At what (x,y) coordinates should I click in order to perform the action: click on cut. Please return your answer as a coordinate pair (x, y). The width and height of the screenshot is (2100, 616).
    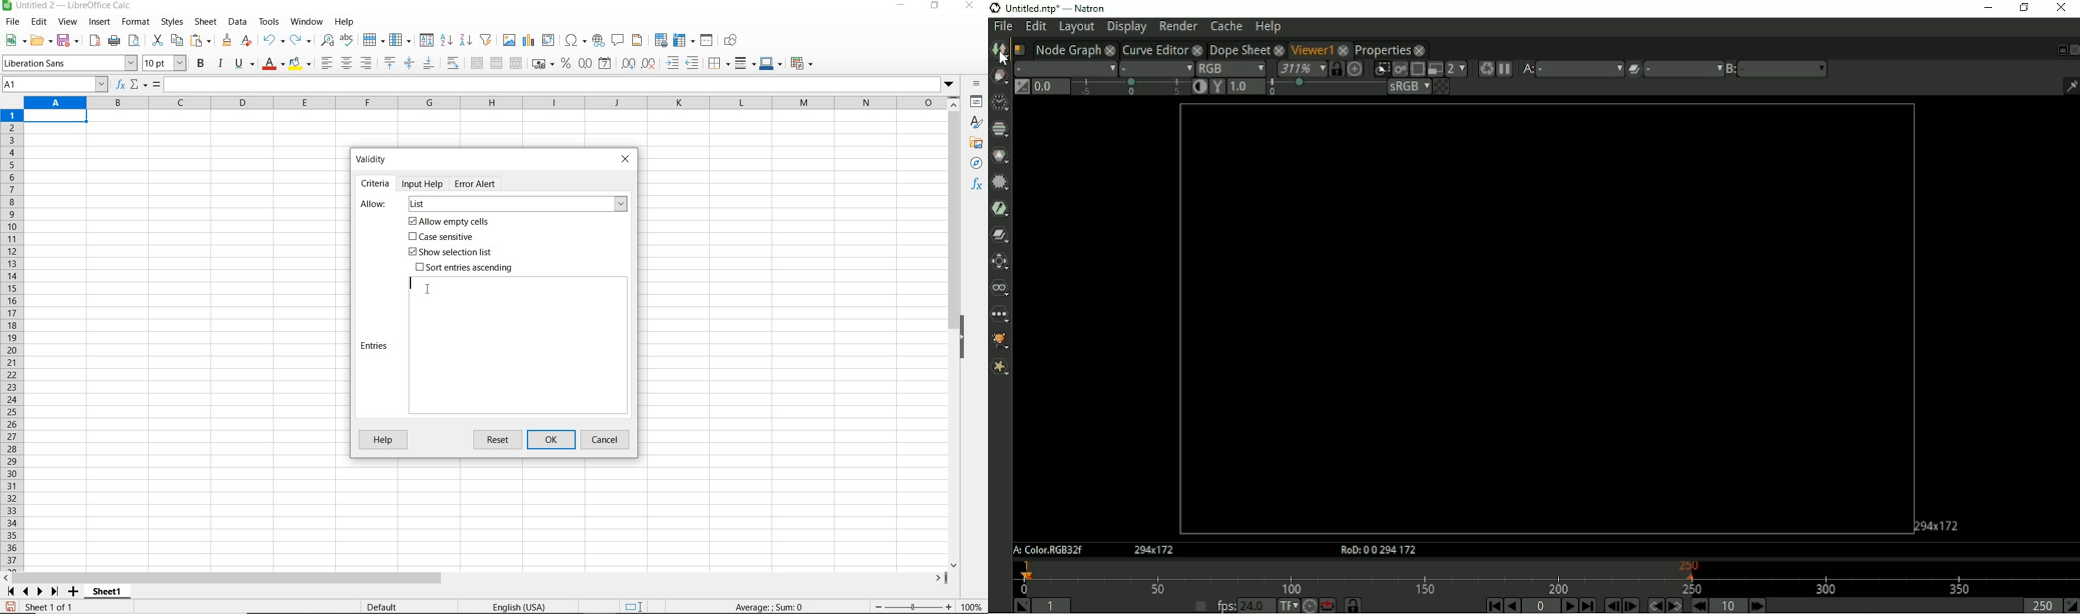
    Looking at the image, I should click on (157, 41).